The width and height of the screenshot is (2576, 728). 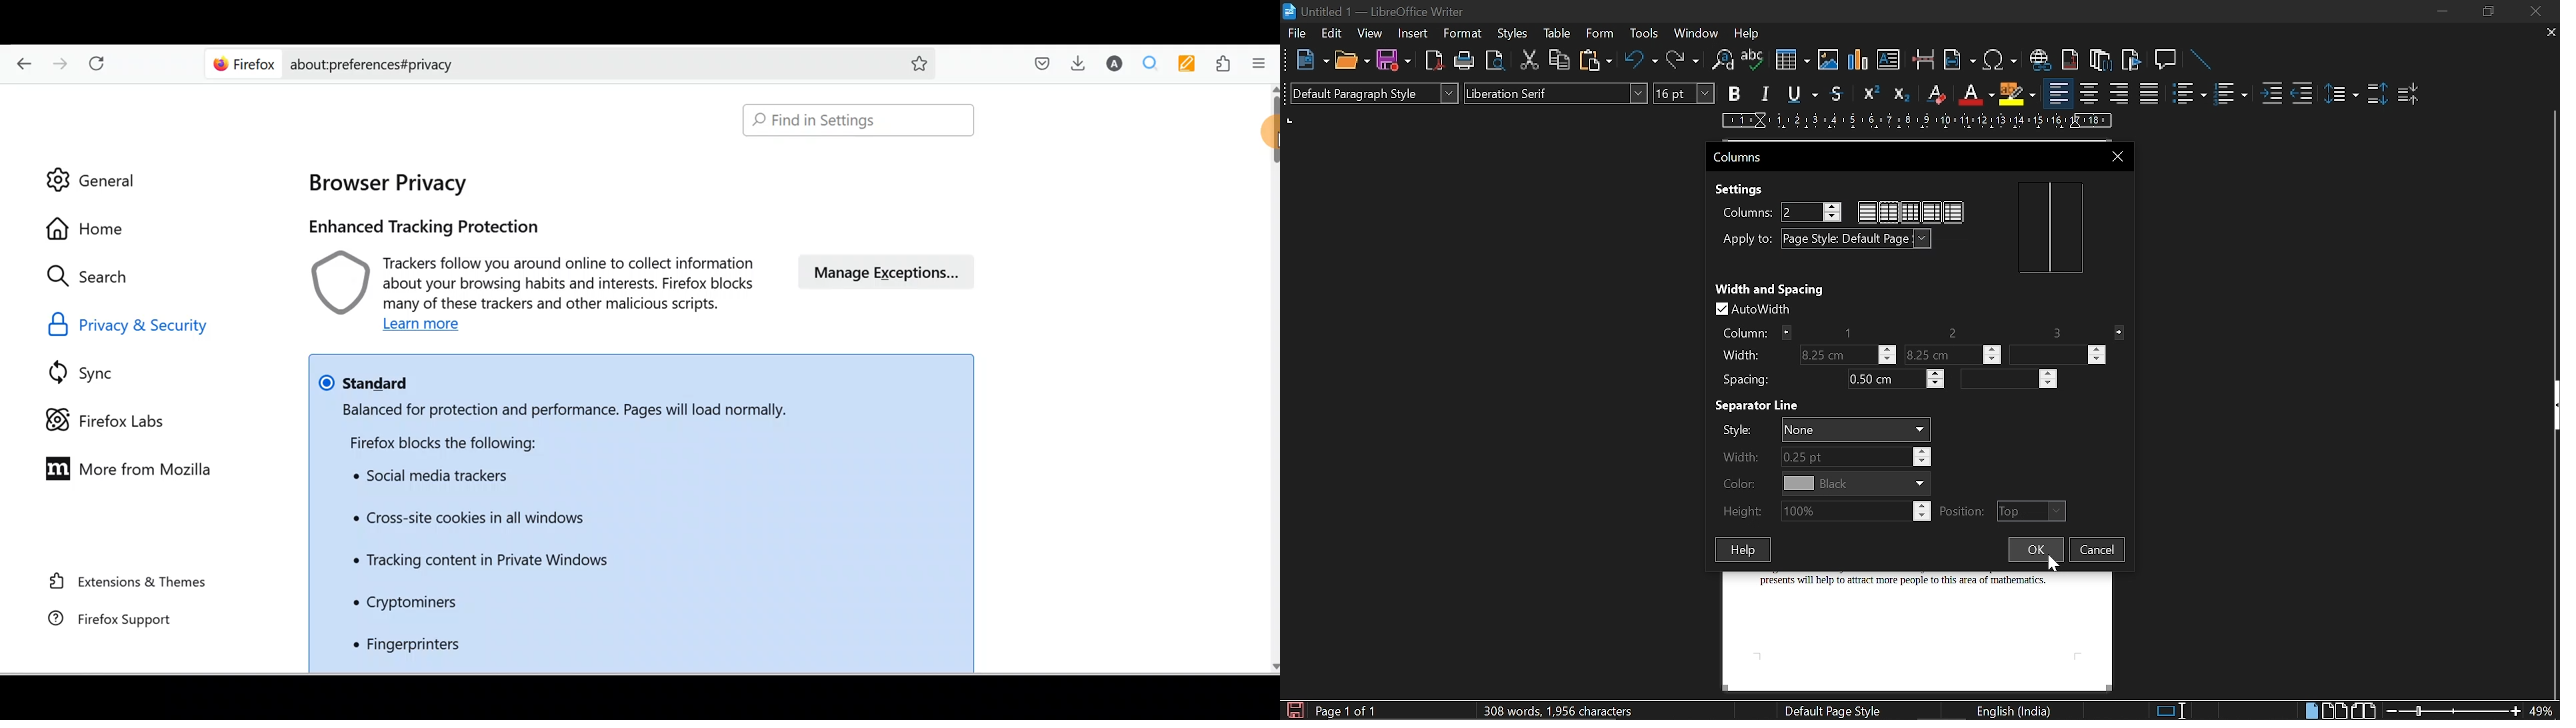 What do you see at coordinates (2231, 93) in the screenshot?
I see `Toggle ordered list` at bounding box center [2231, 93].